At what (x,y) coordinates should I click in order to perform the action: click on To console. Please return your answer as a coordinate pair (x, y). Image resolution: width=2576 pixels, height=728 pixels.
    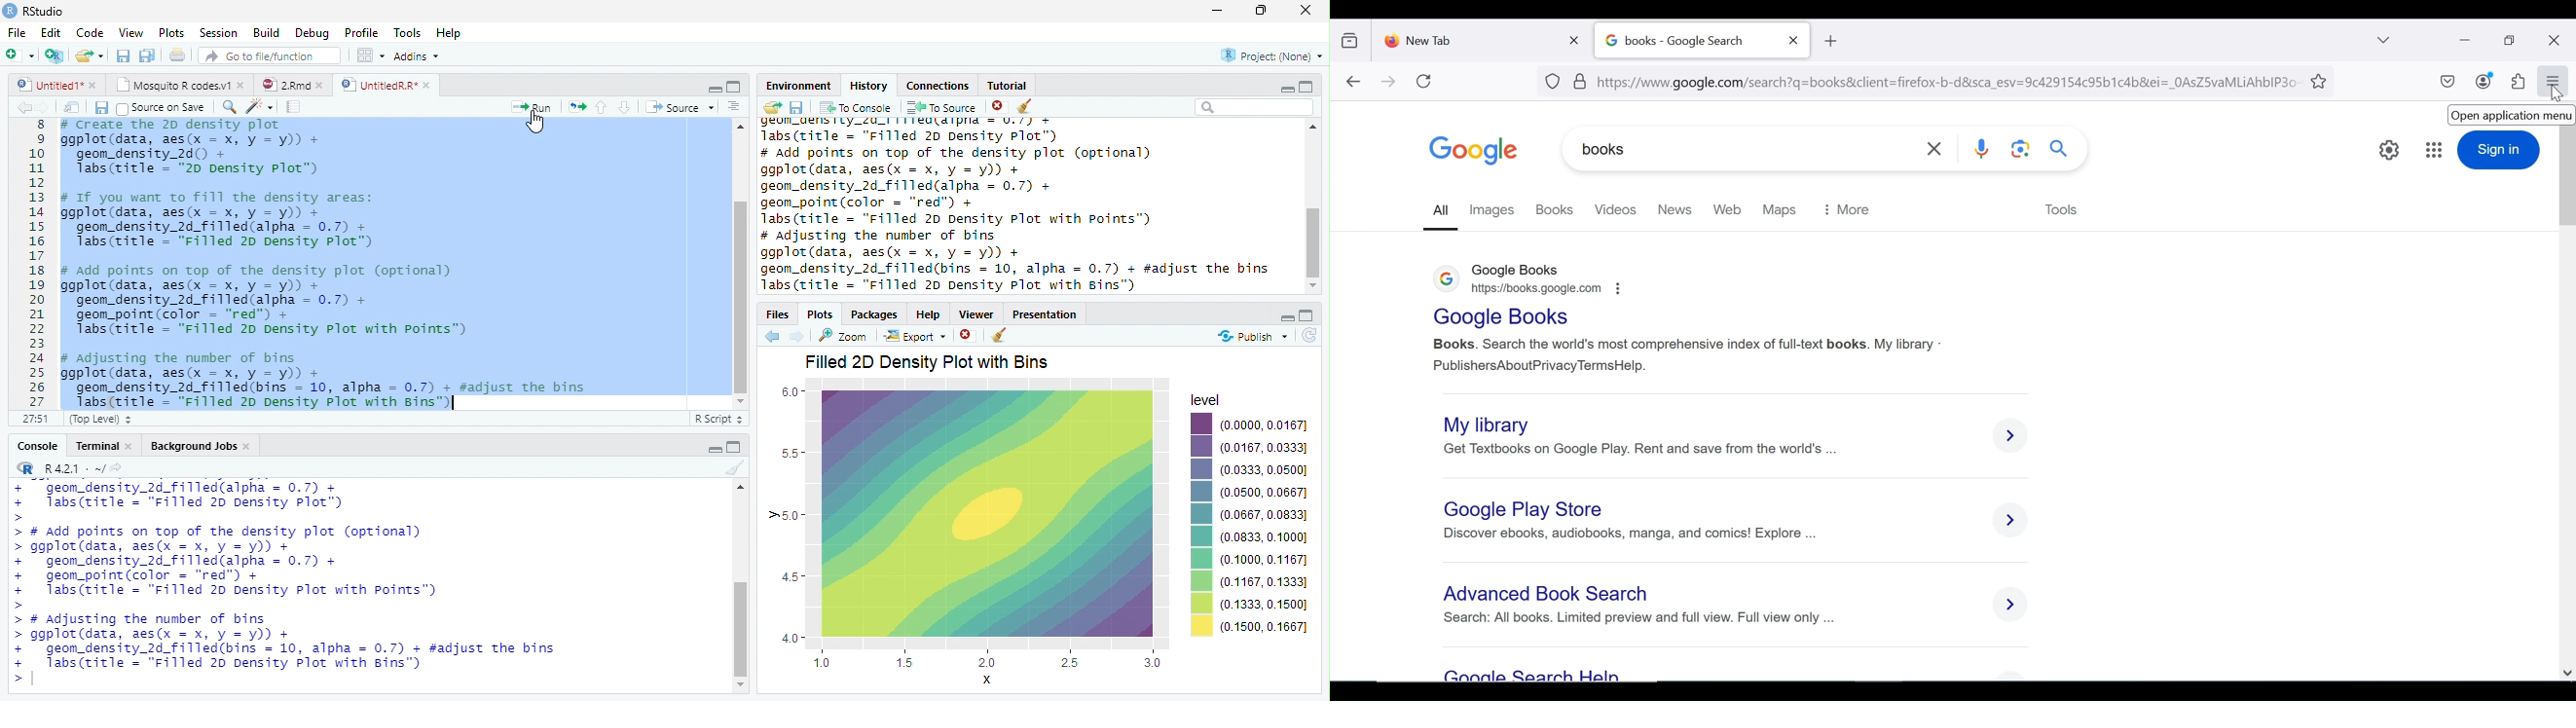
    Looking at the image, I should click on (857, 107).